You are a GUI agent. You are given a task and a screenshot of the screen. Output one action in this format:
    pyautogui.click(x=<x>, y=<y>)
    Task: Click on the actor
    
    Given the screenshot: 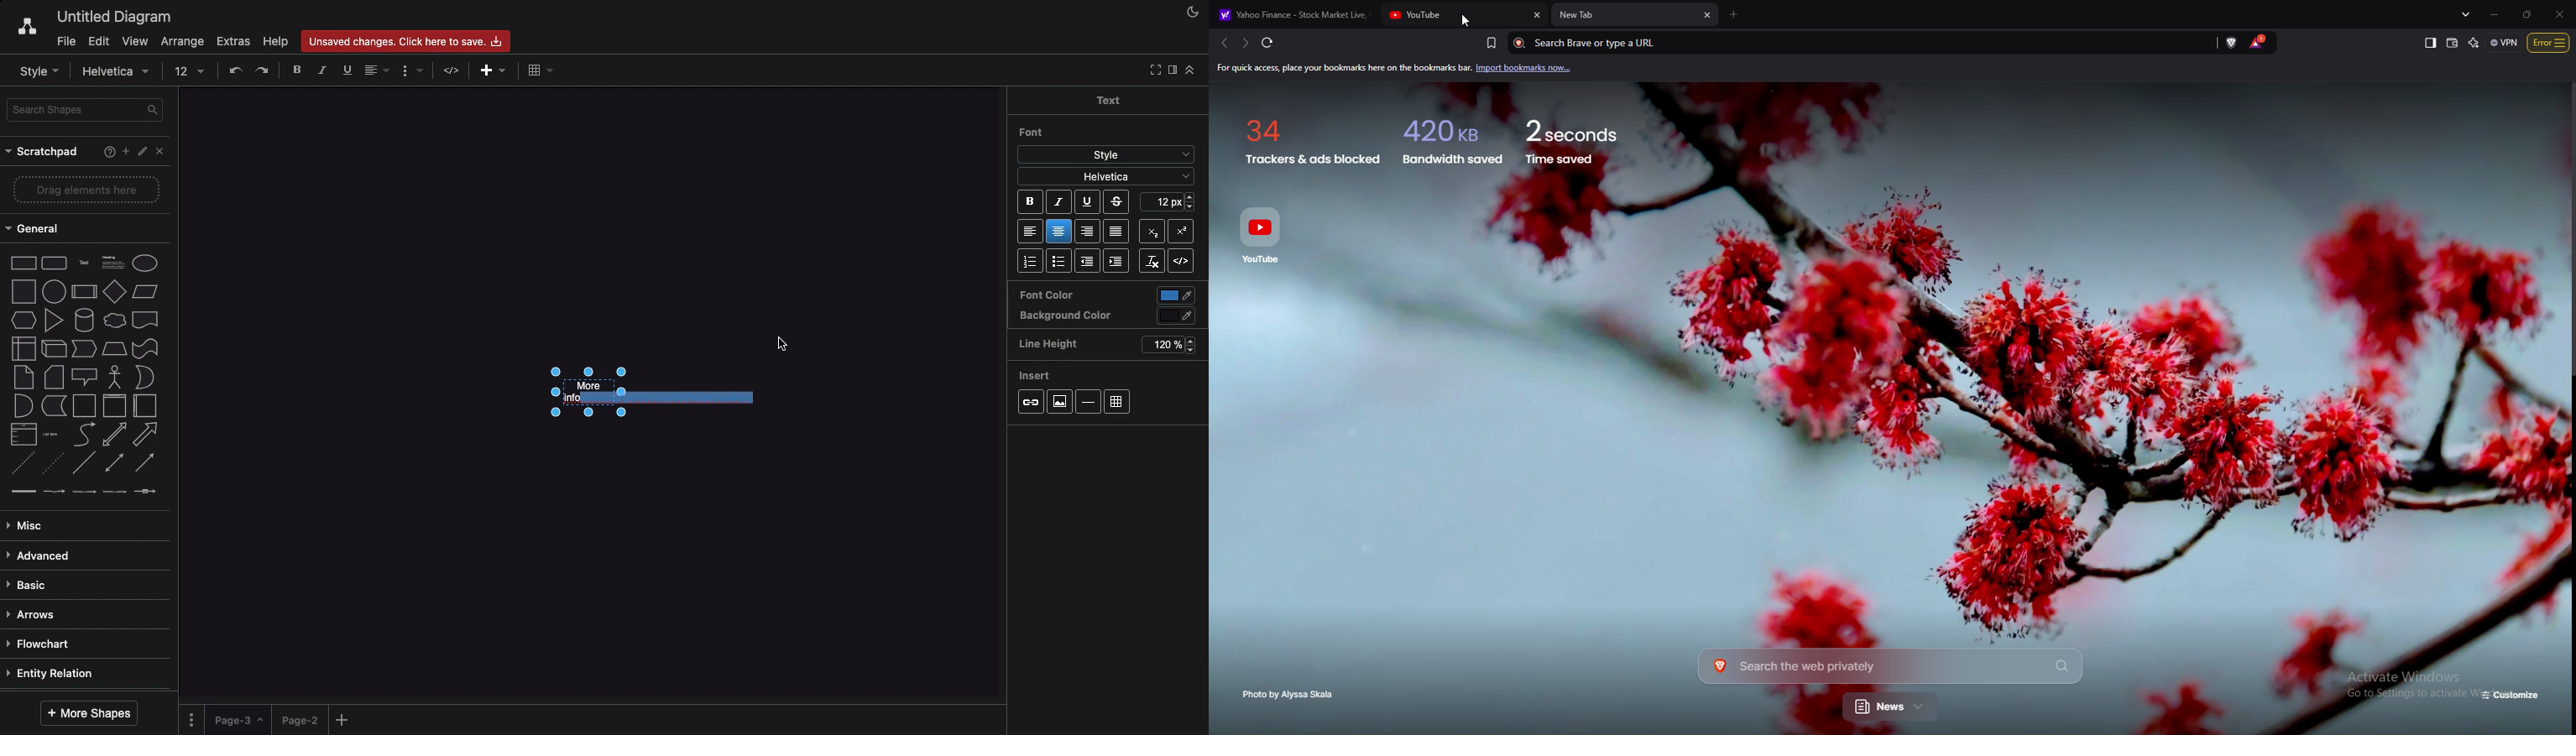 What is the action you would take?
    pyautogui.click(x=113, y=378)
    